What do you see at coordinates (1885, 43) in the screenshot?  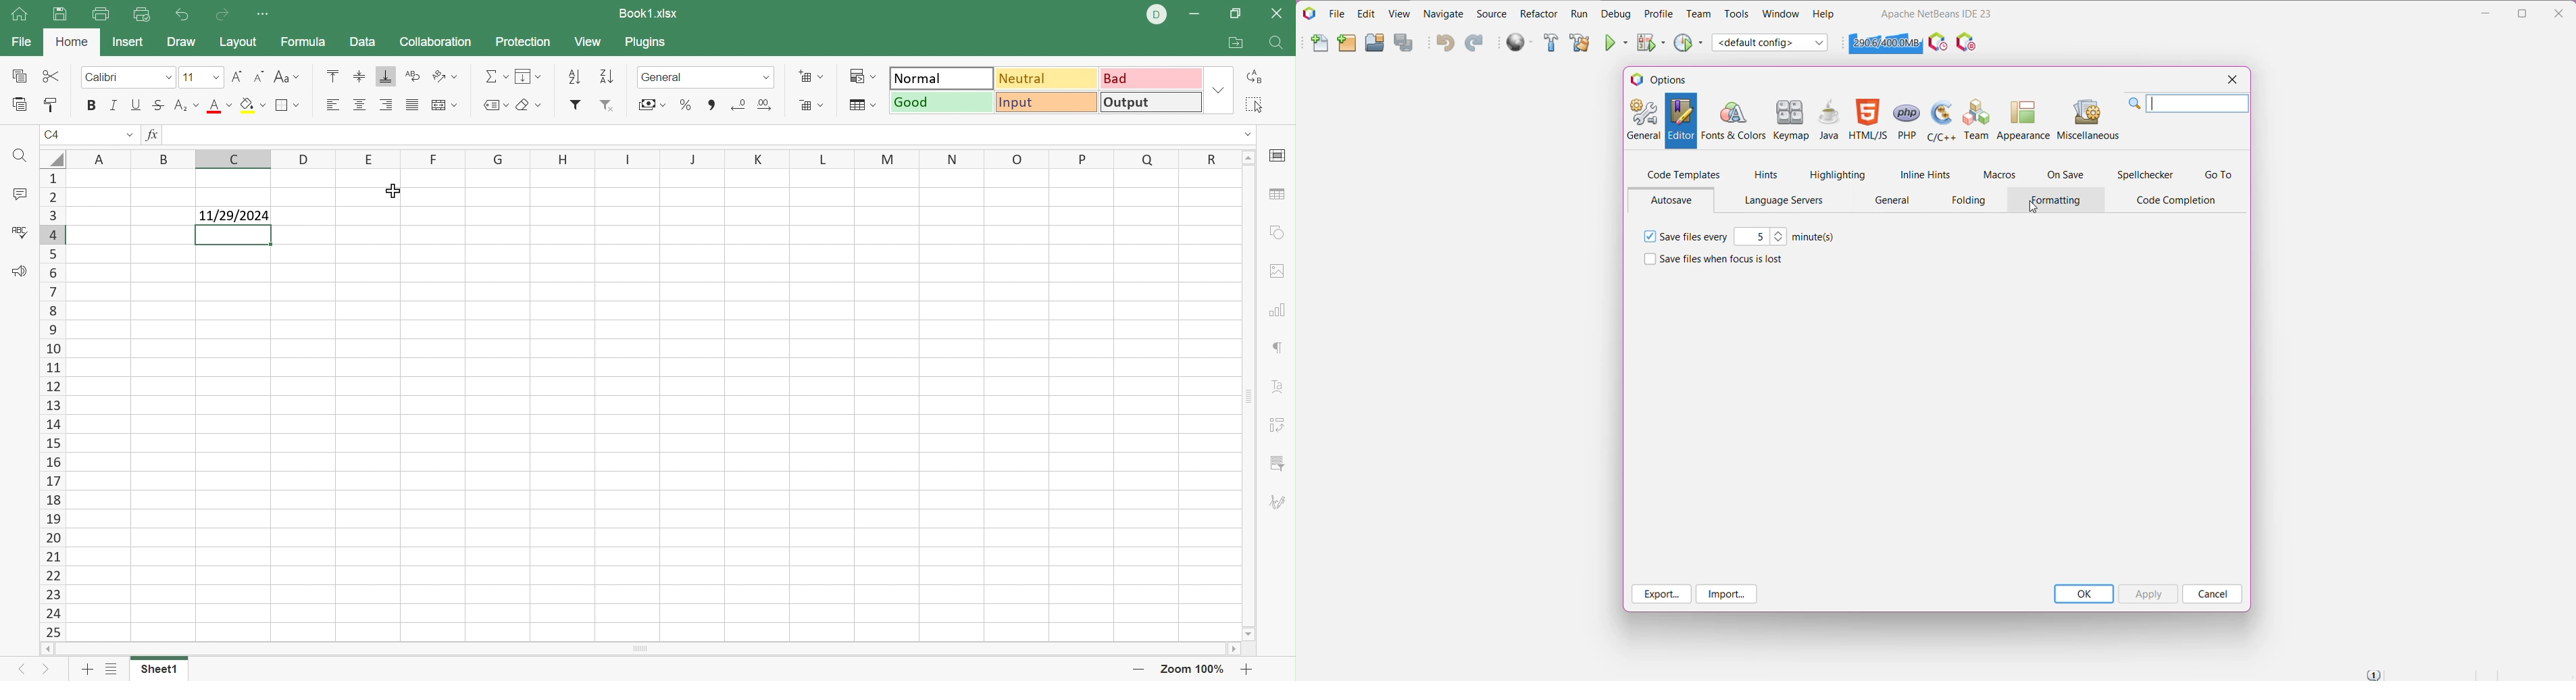 I see `Click to force garbage collection` at bounding box center [1885, 43].